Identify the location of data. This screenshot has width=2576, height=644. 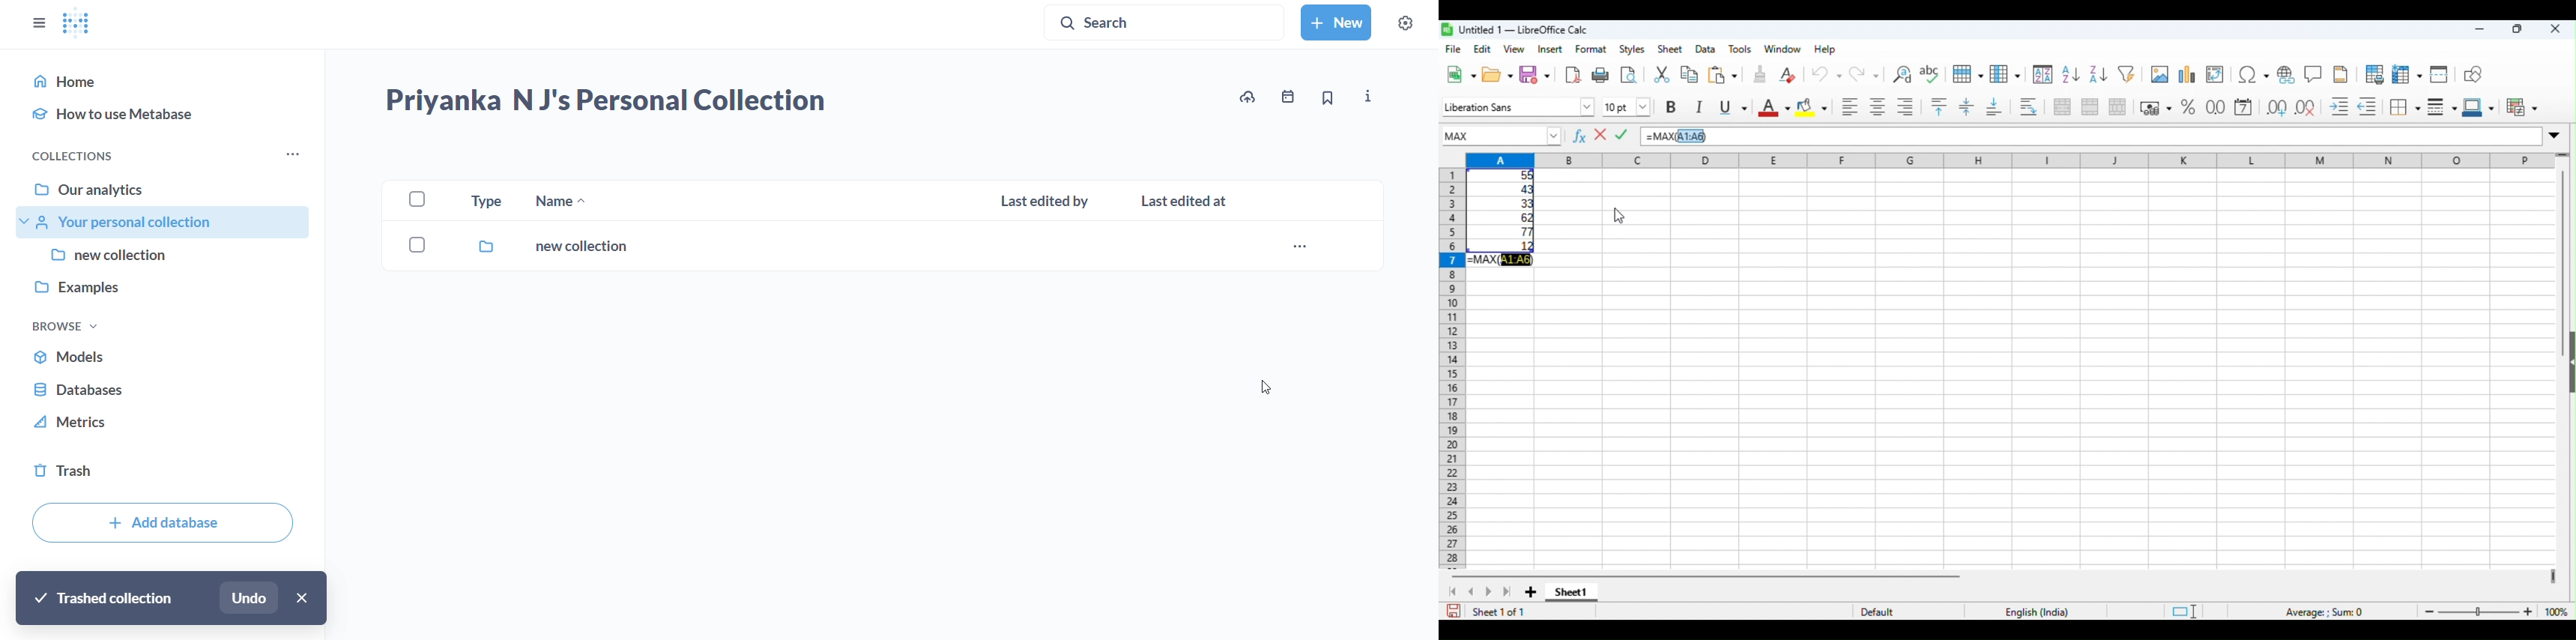
(1705, 48).